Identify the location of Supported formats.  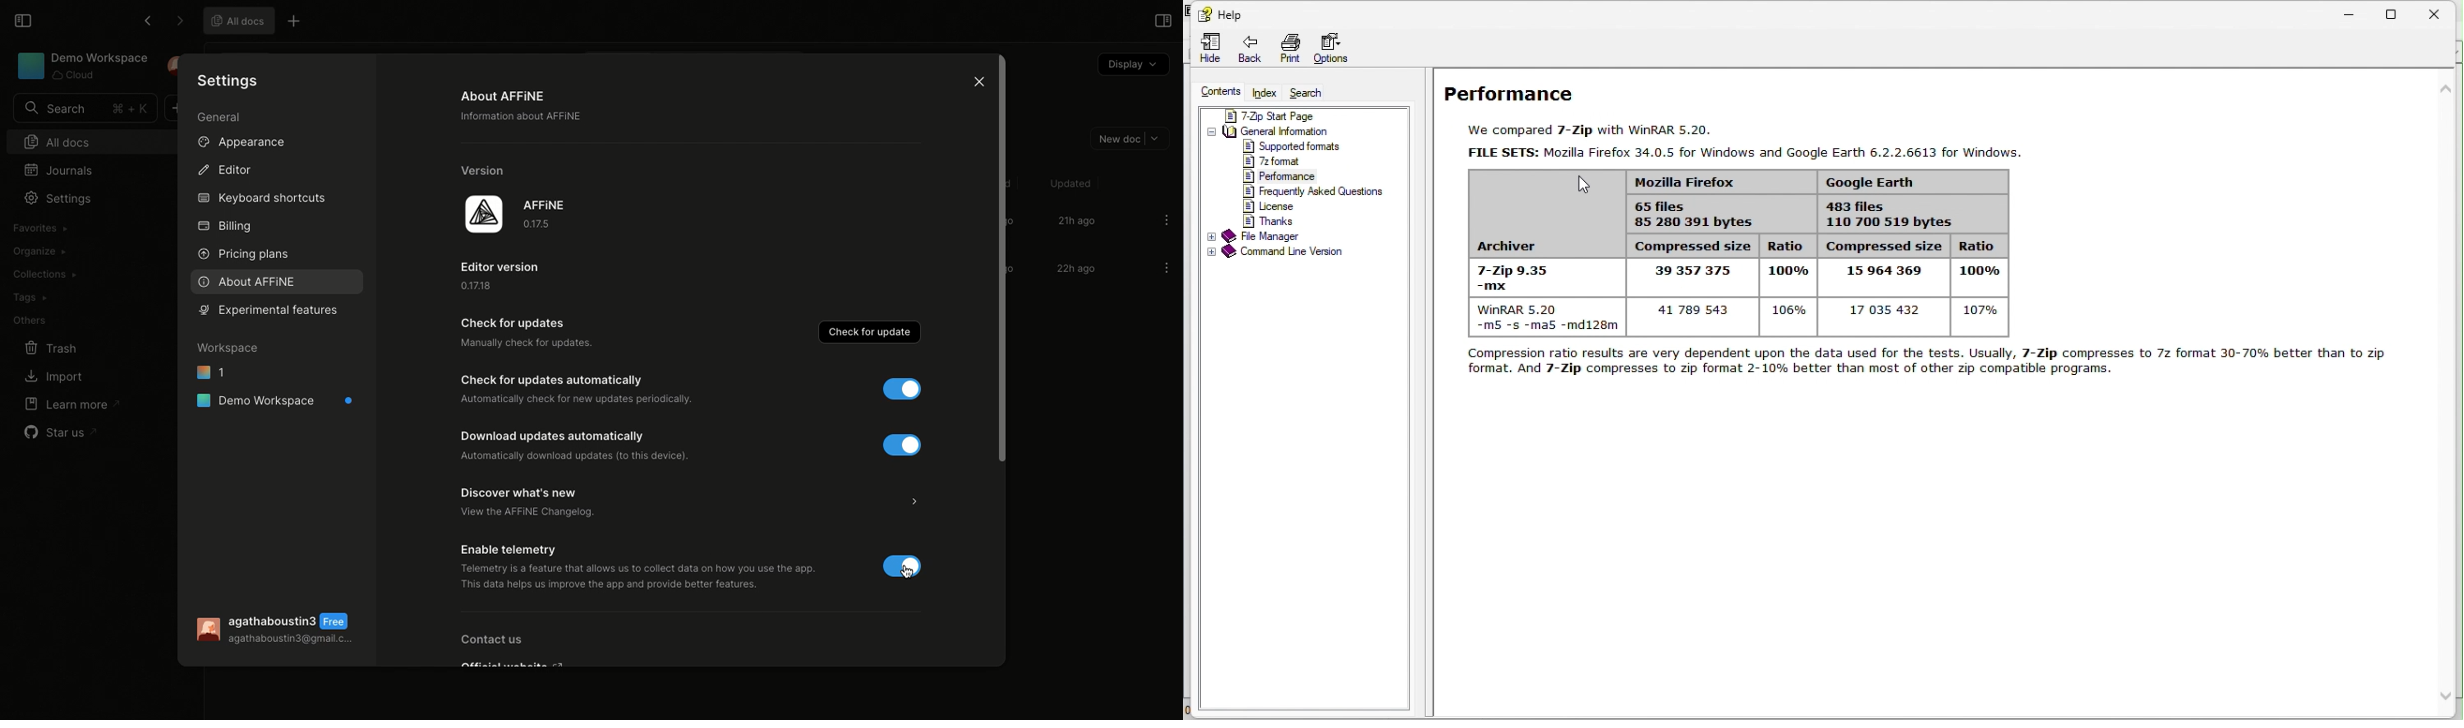
(1293, 146).